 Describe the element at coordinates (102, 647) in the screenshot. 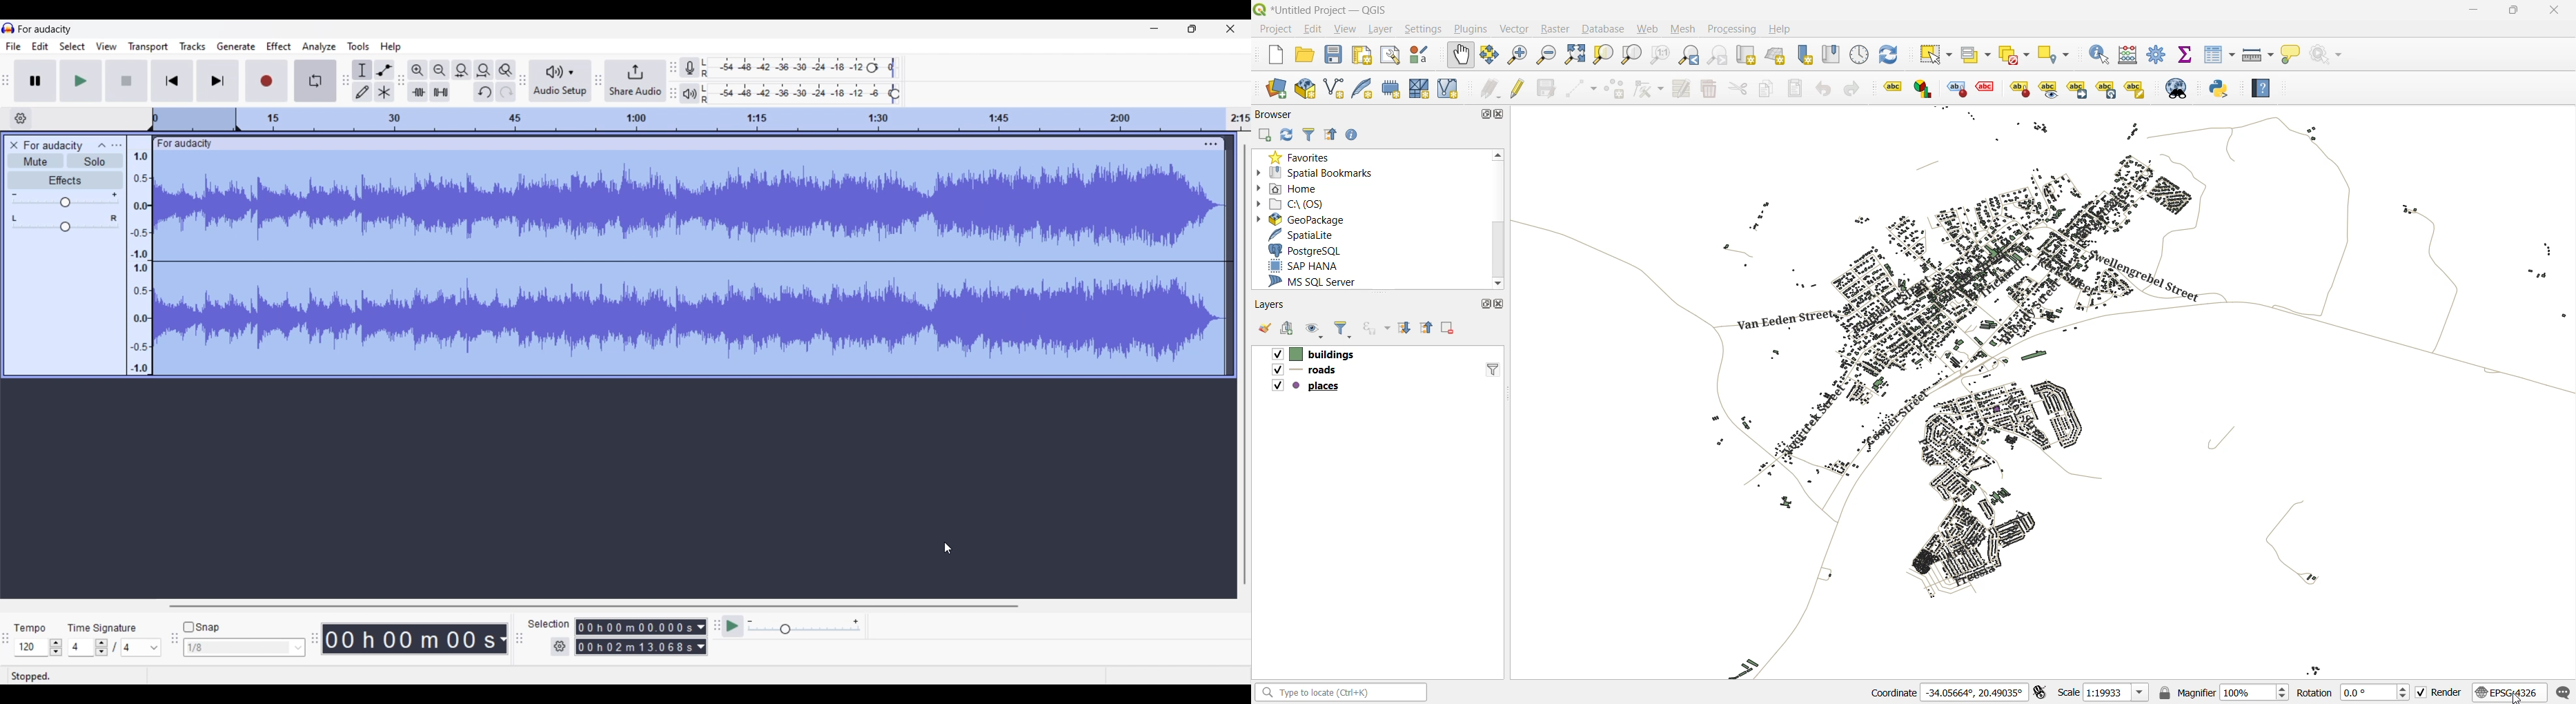

I see `Increase/Decrease time signature` at that location.